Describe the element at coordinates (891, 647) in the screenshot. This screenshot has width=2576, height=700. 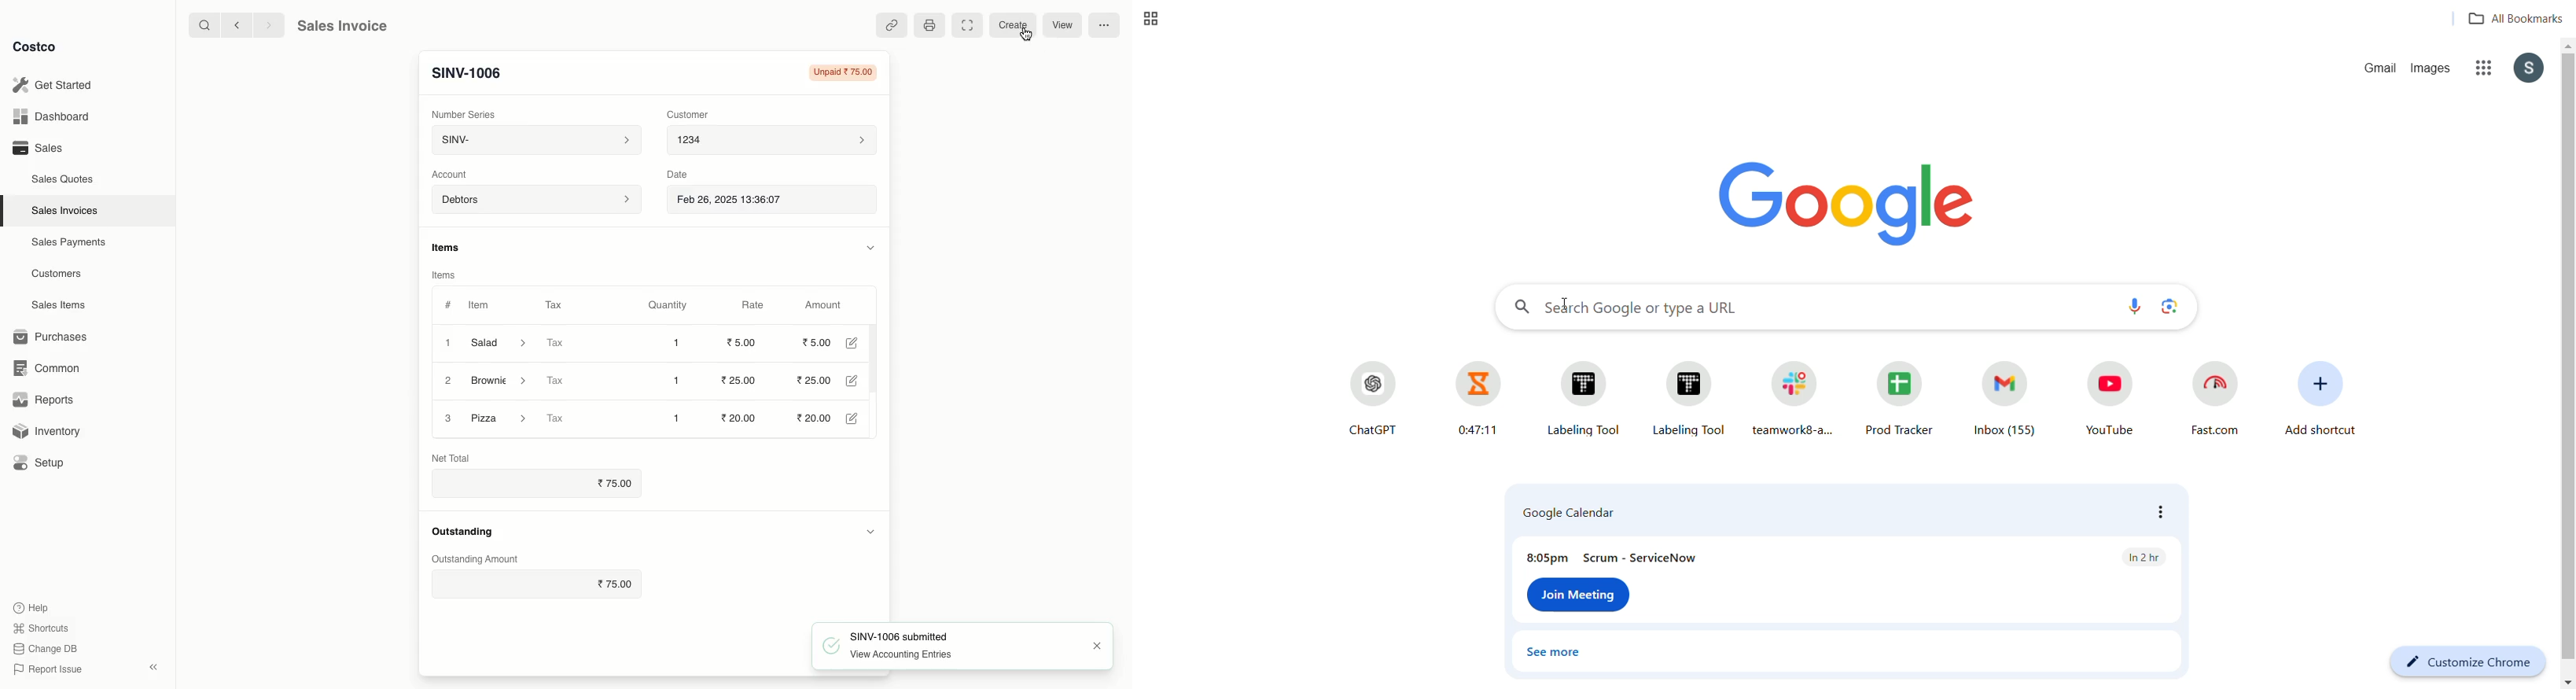
I see `SINV-1006 submitted View Accounting Entries` at that location.